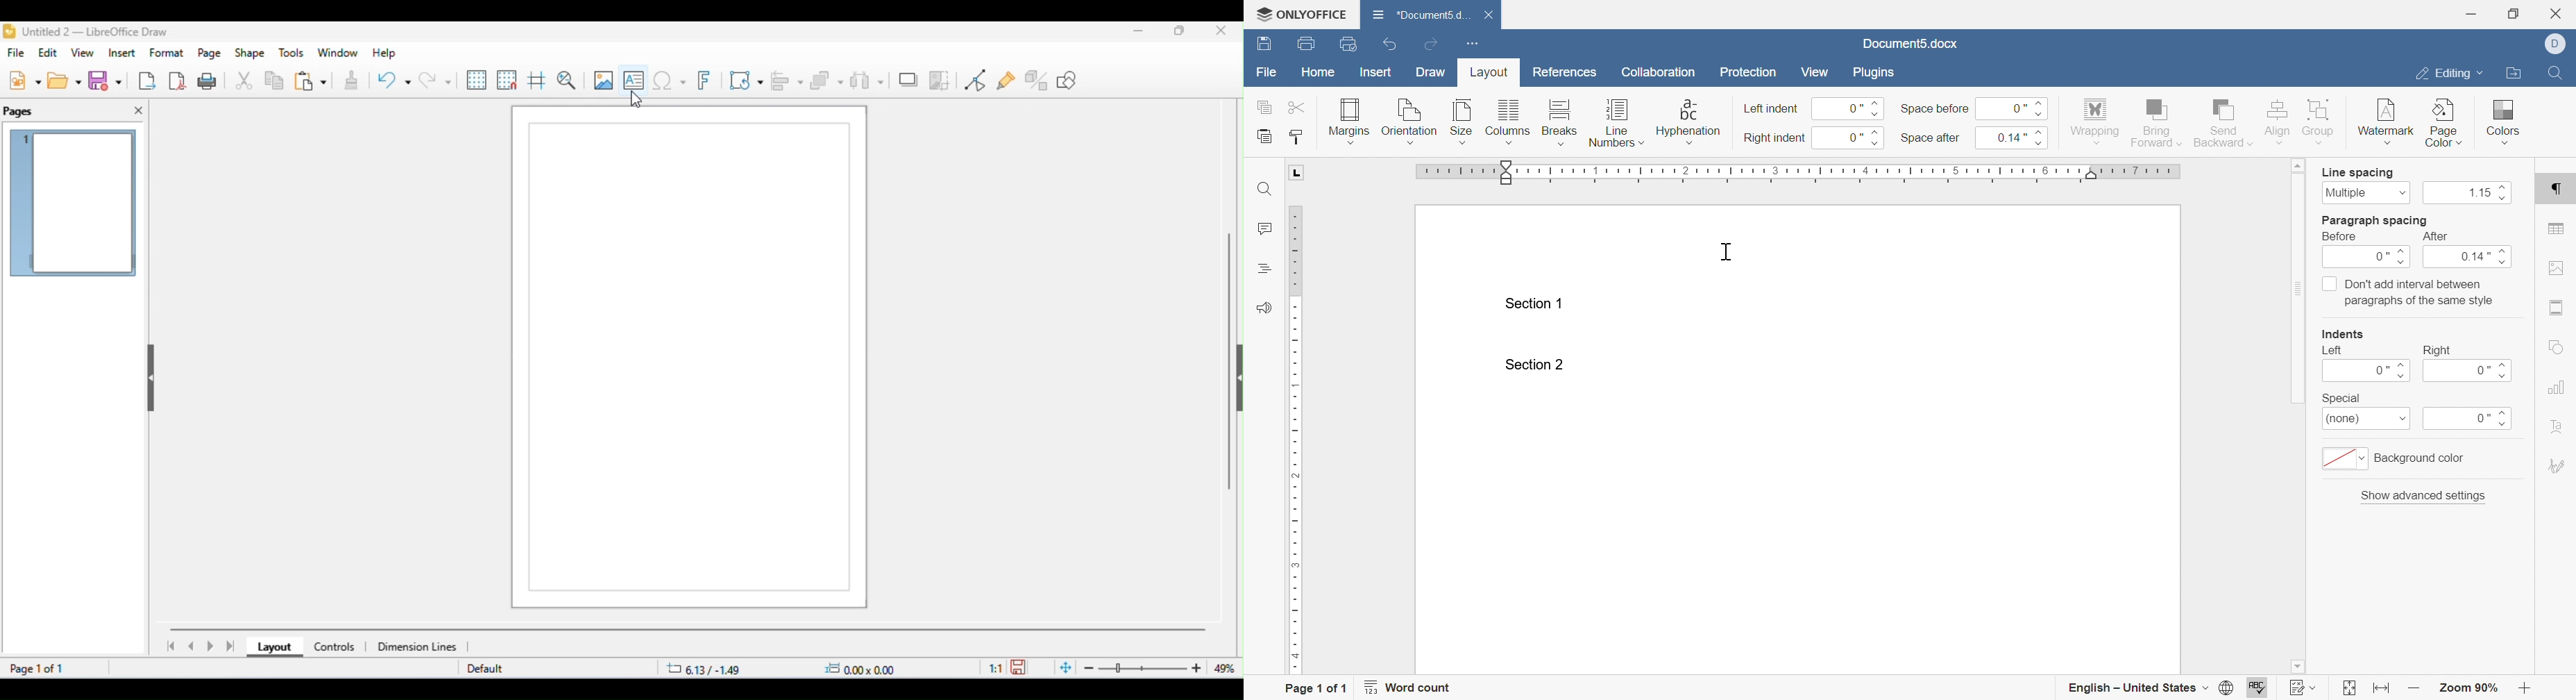 The height and width of the screenshot is (700, 2576). Describe the element at coordinates (2514, 14) in the screenshot. I see `restore down` at that location.